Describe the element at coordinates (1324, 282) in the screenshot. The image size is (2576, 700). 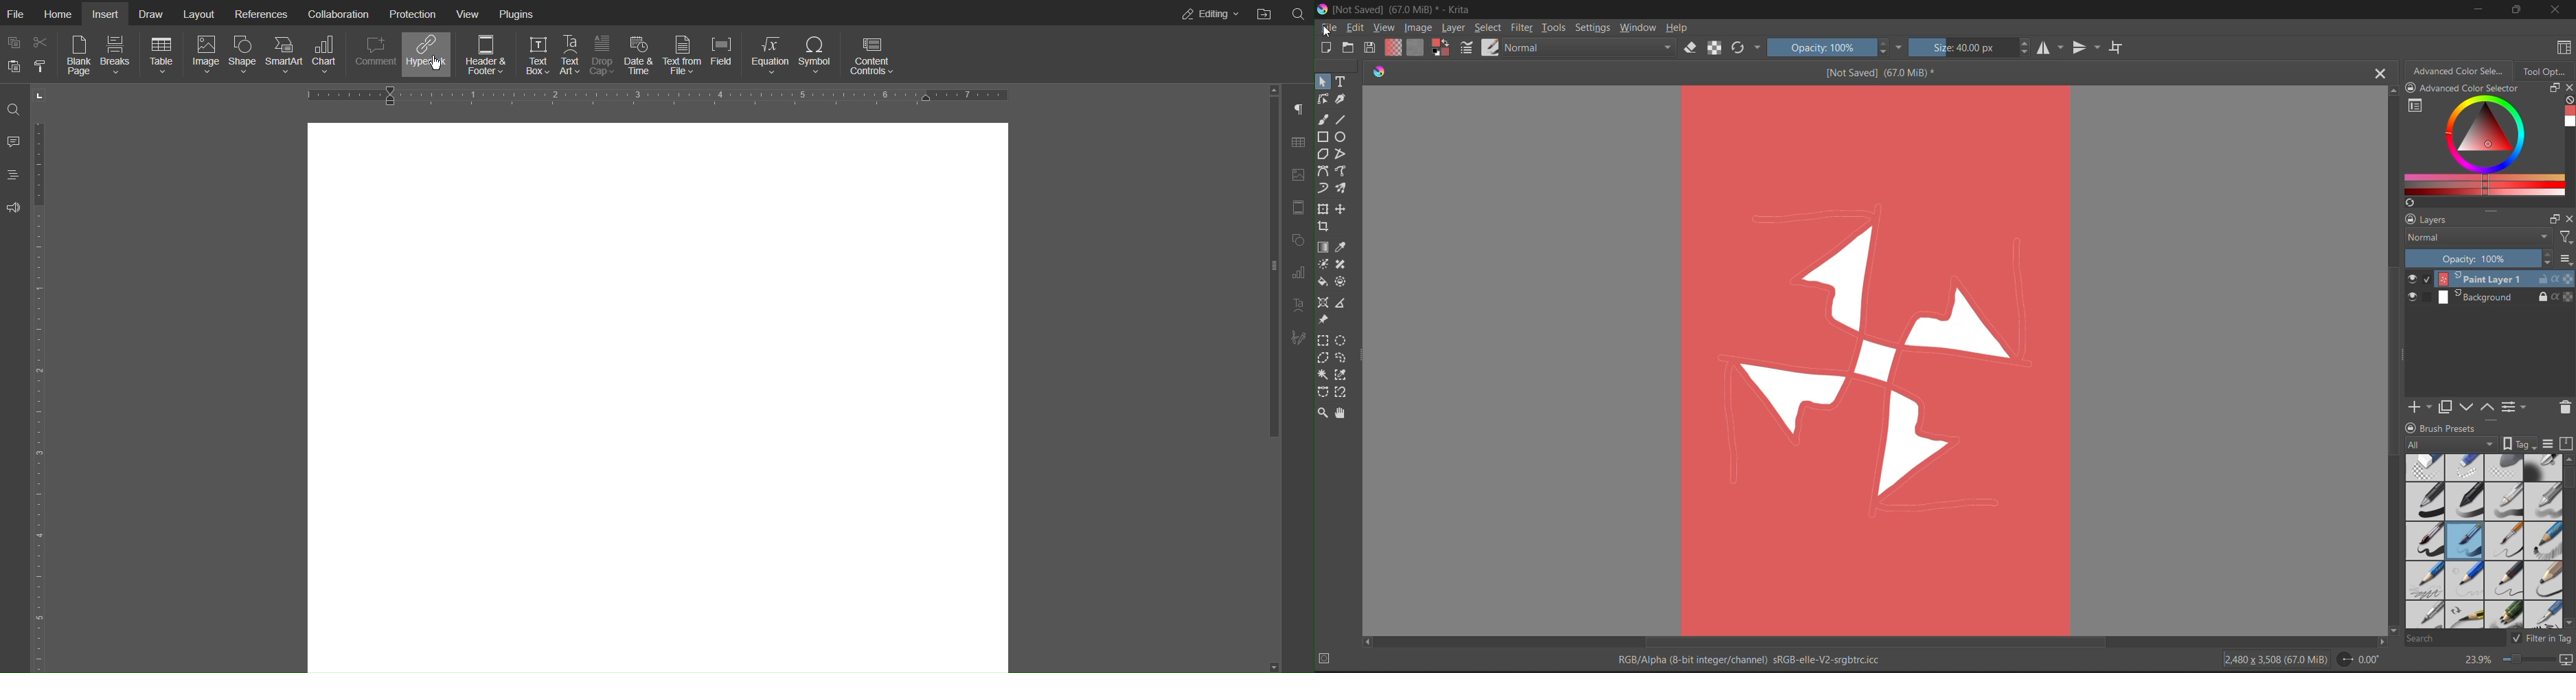
I see `tools` at that location.